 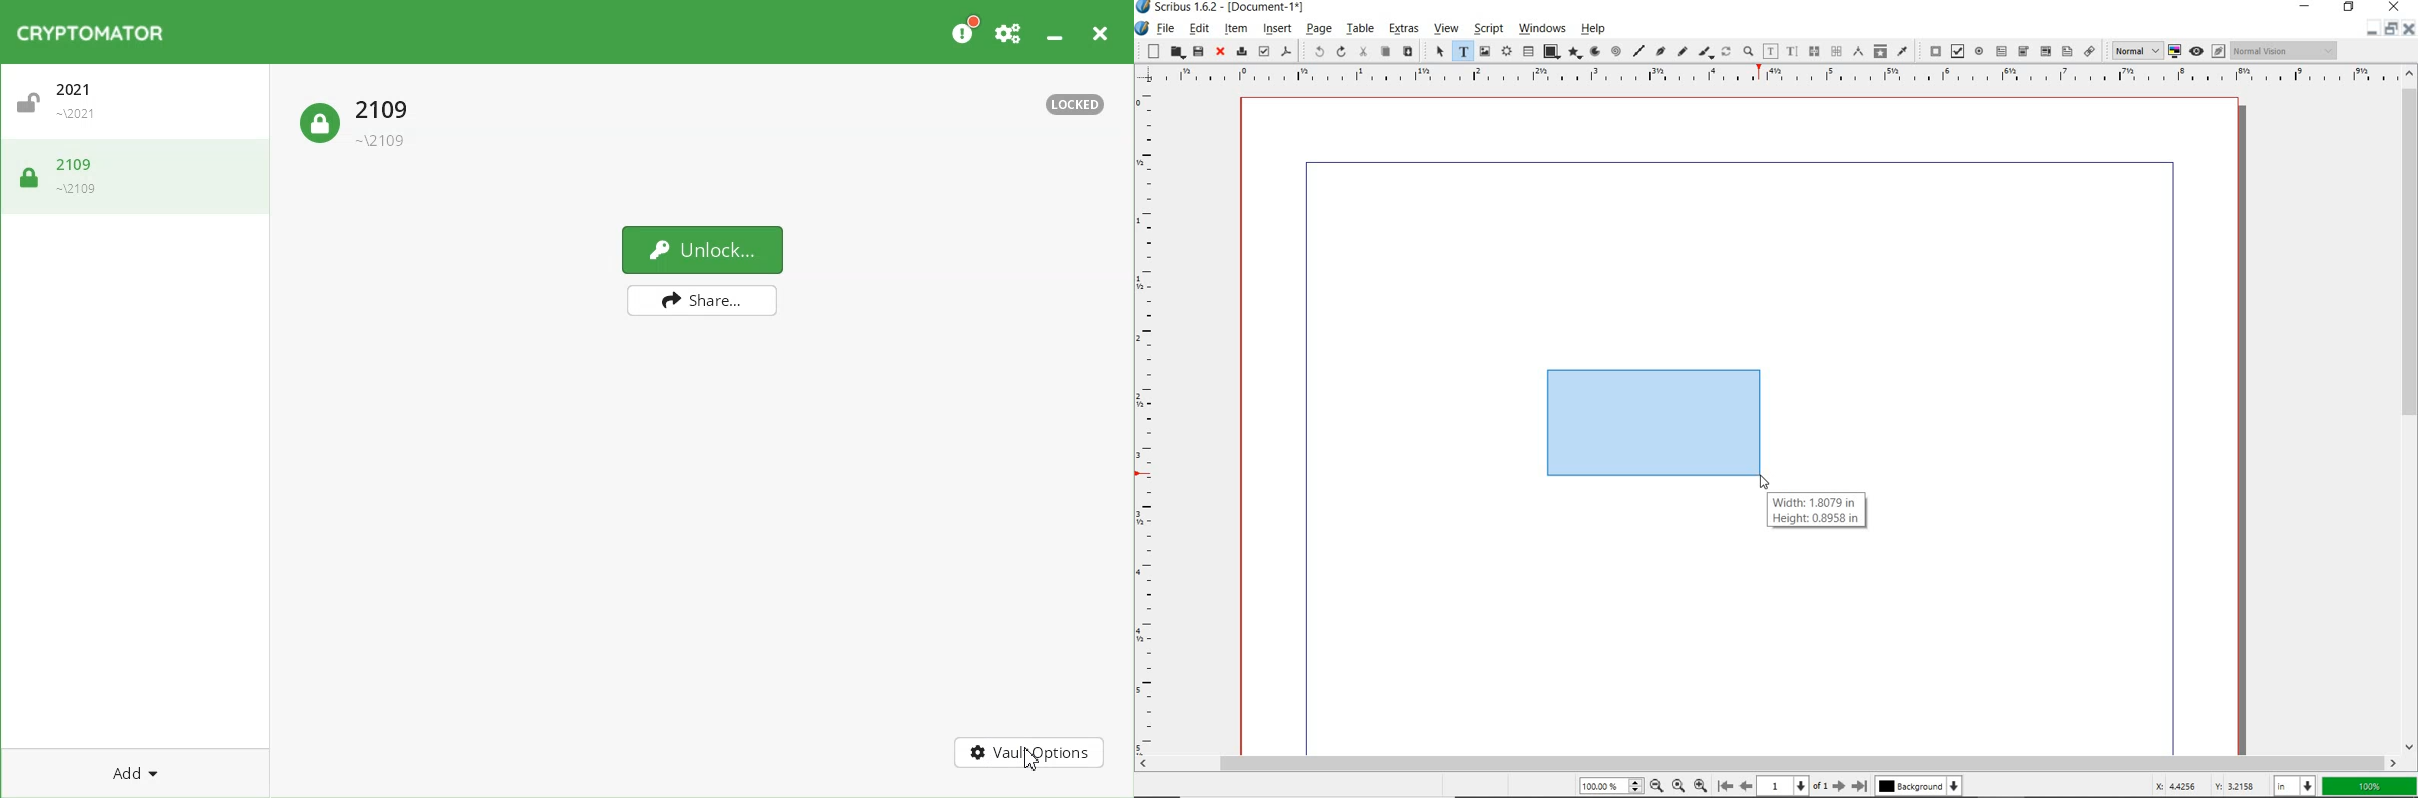 What do you see at coordinates (1836, 52) in the screenshot?
I see `unlink text frames` at bounding box center [1836, 52].